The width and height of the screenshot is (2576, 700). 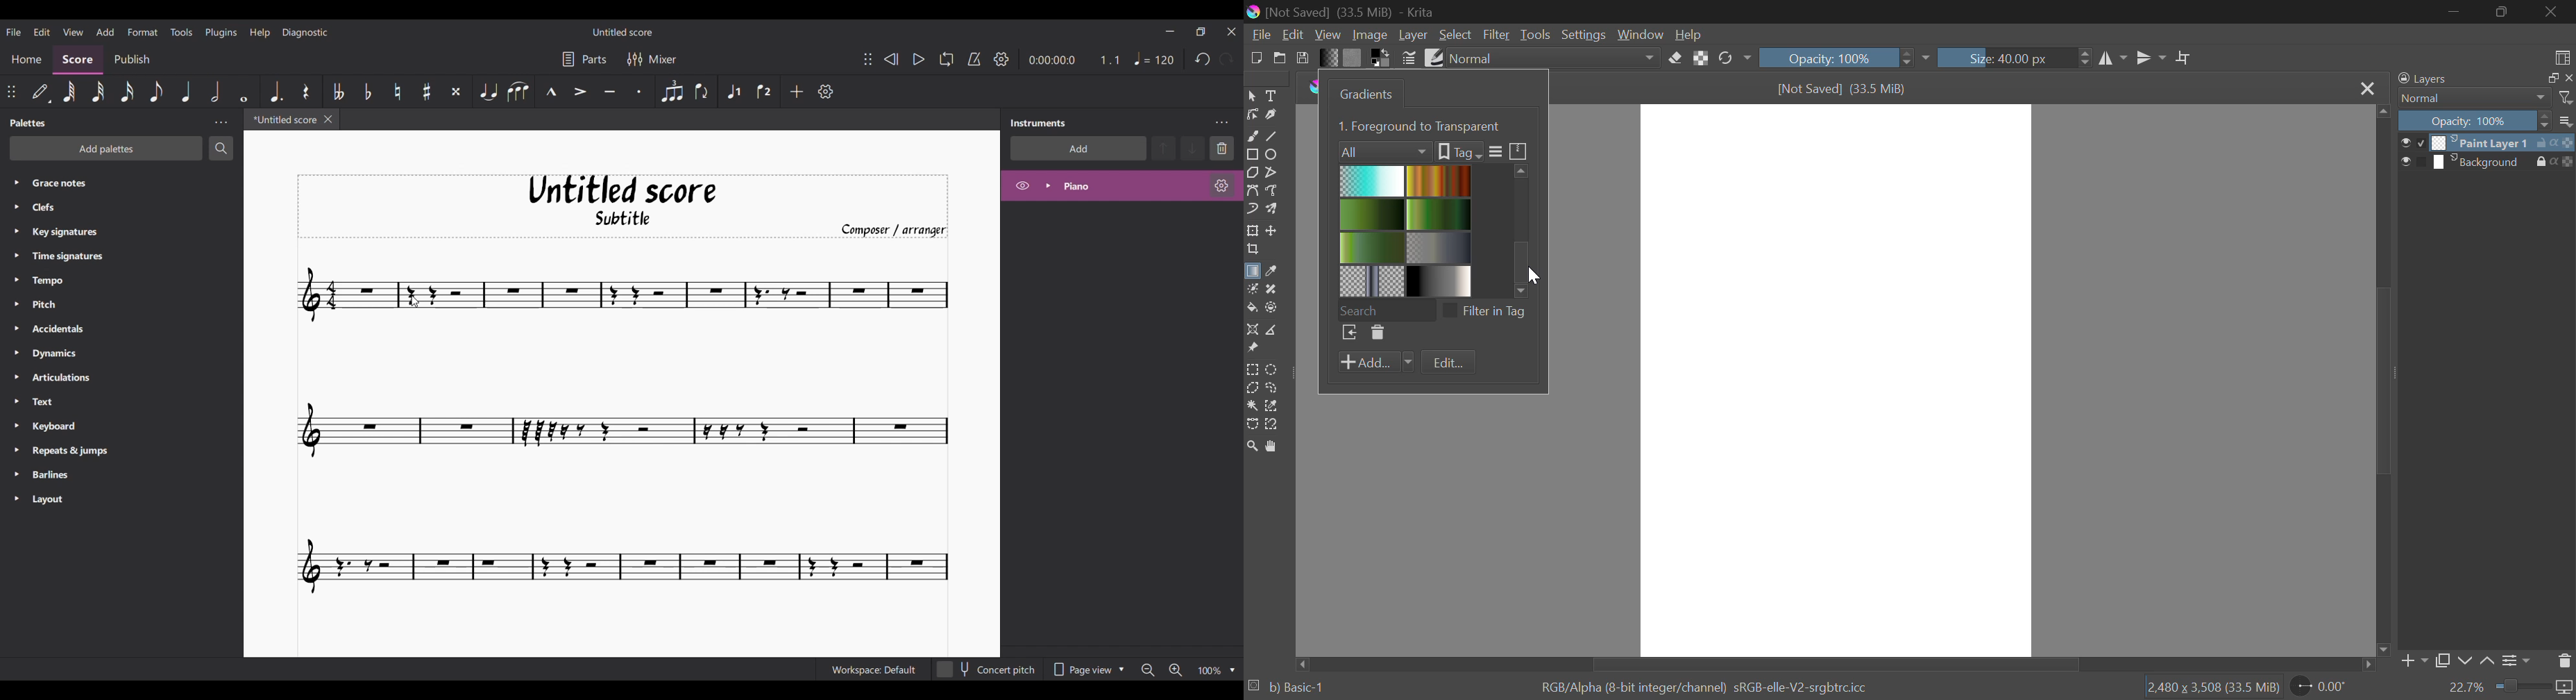 I want to click on Gradients, so click(x=1364, y=94).